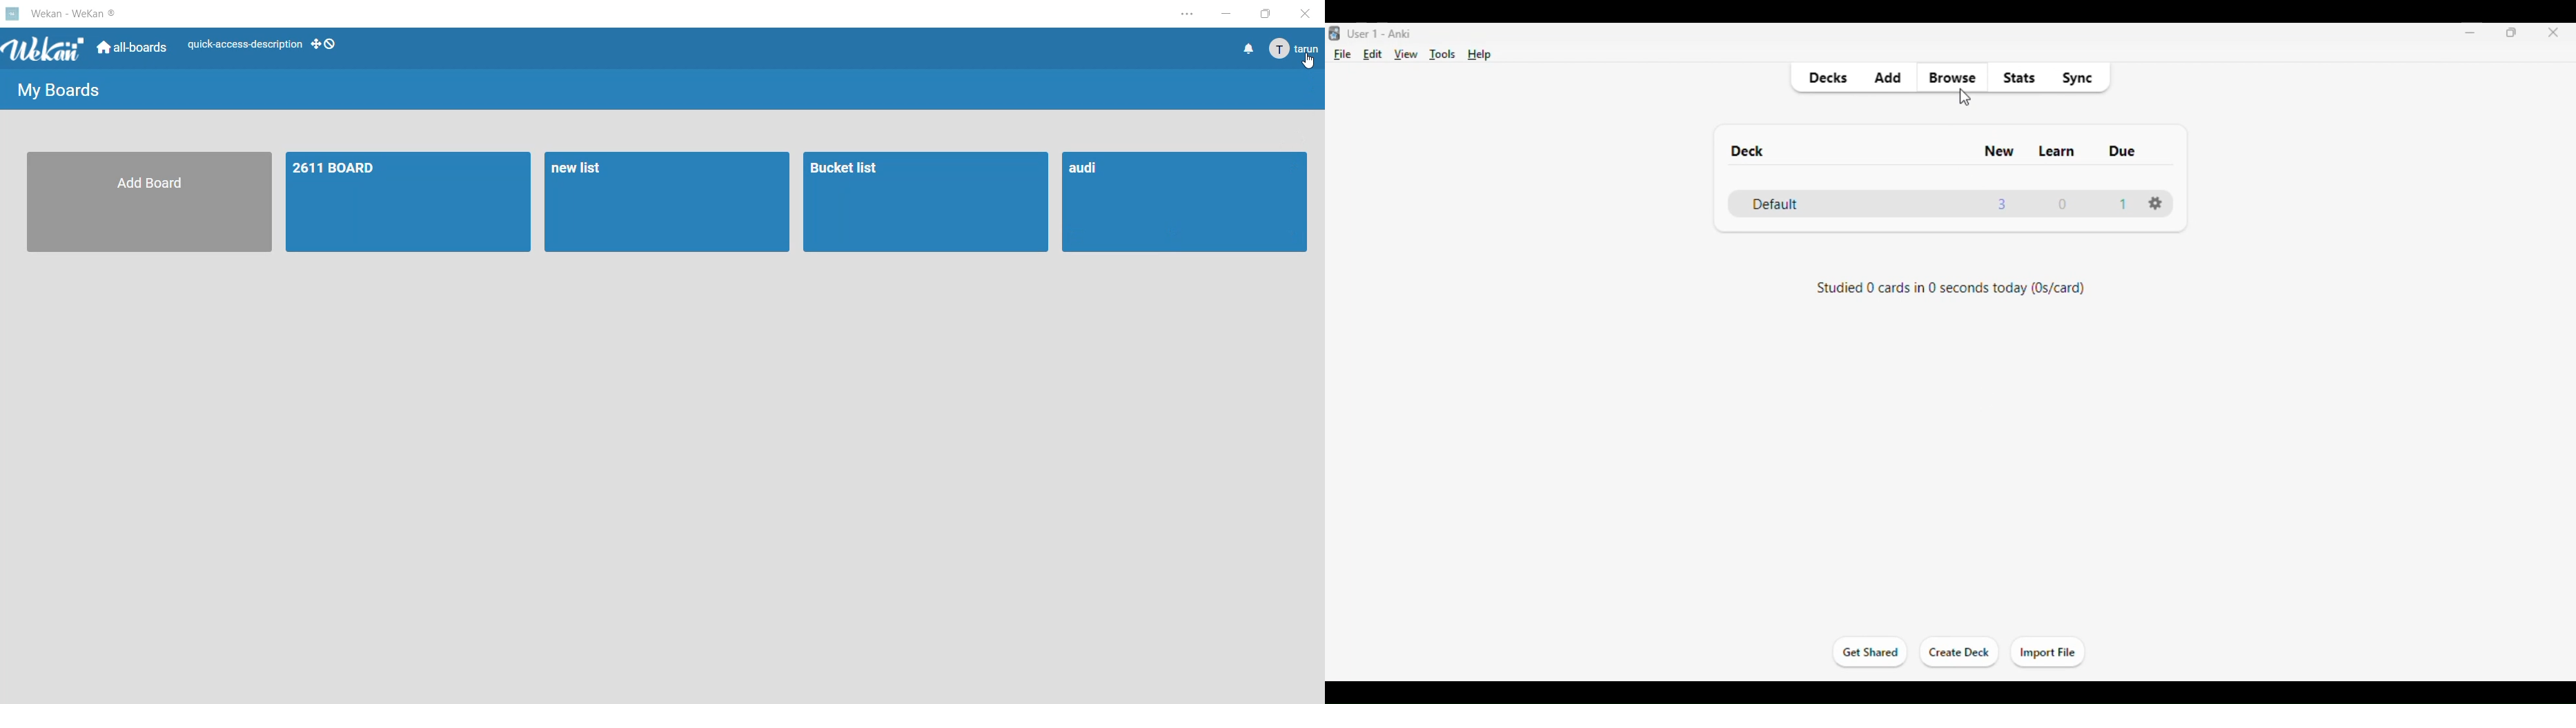 The image size is (2576, 728). Describe the element at coordinates (2124, 203) in the screenshot. I see `1` at that location.